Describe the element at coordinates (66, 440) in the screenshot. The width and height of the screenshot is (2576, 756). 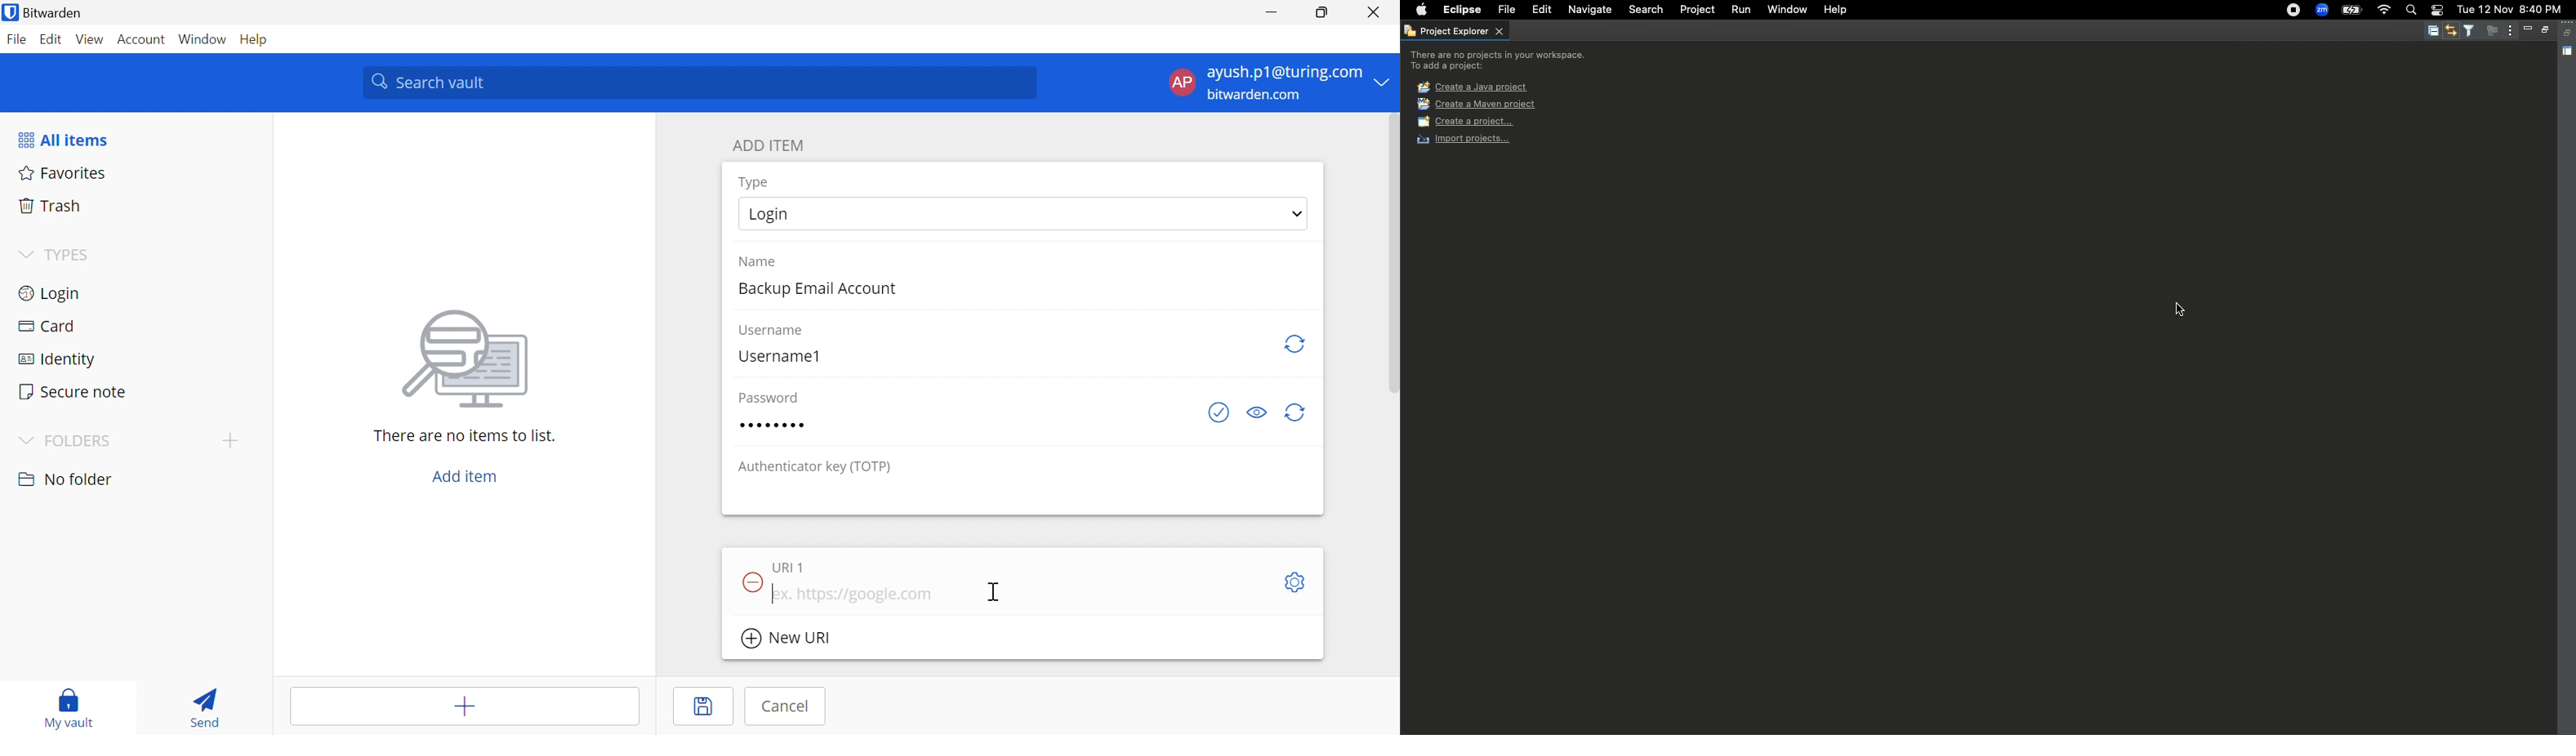
I see `FOLDERS` at that location.